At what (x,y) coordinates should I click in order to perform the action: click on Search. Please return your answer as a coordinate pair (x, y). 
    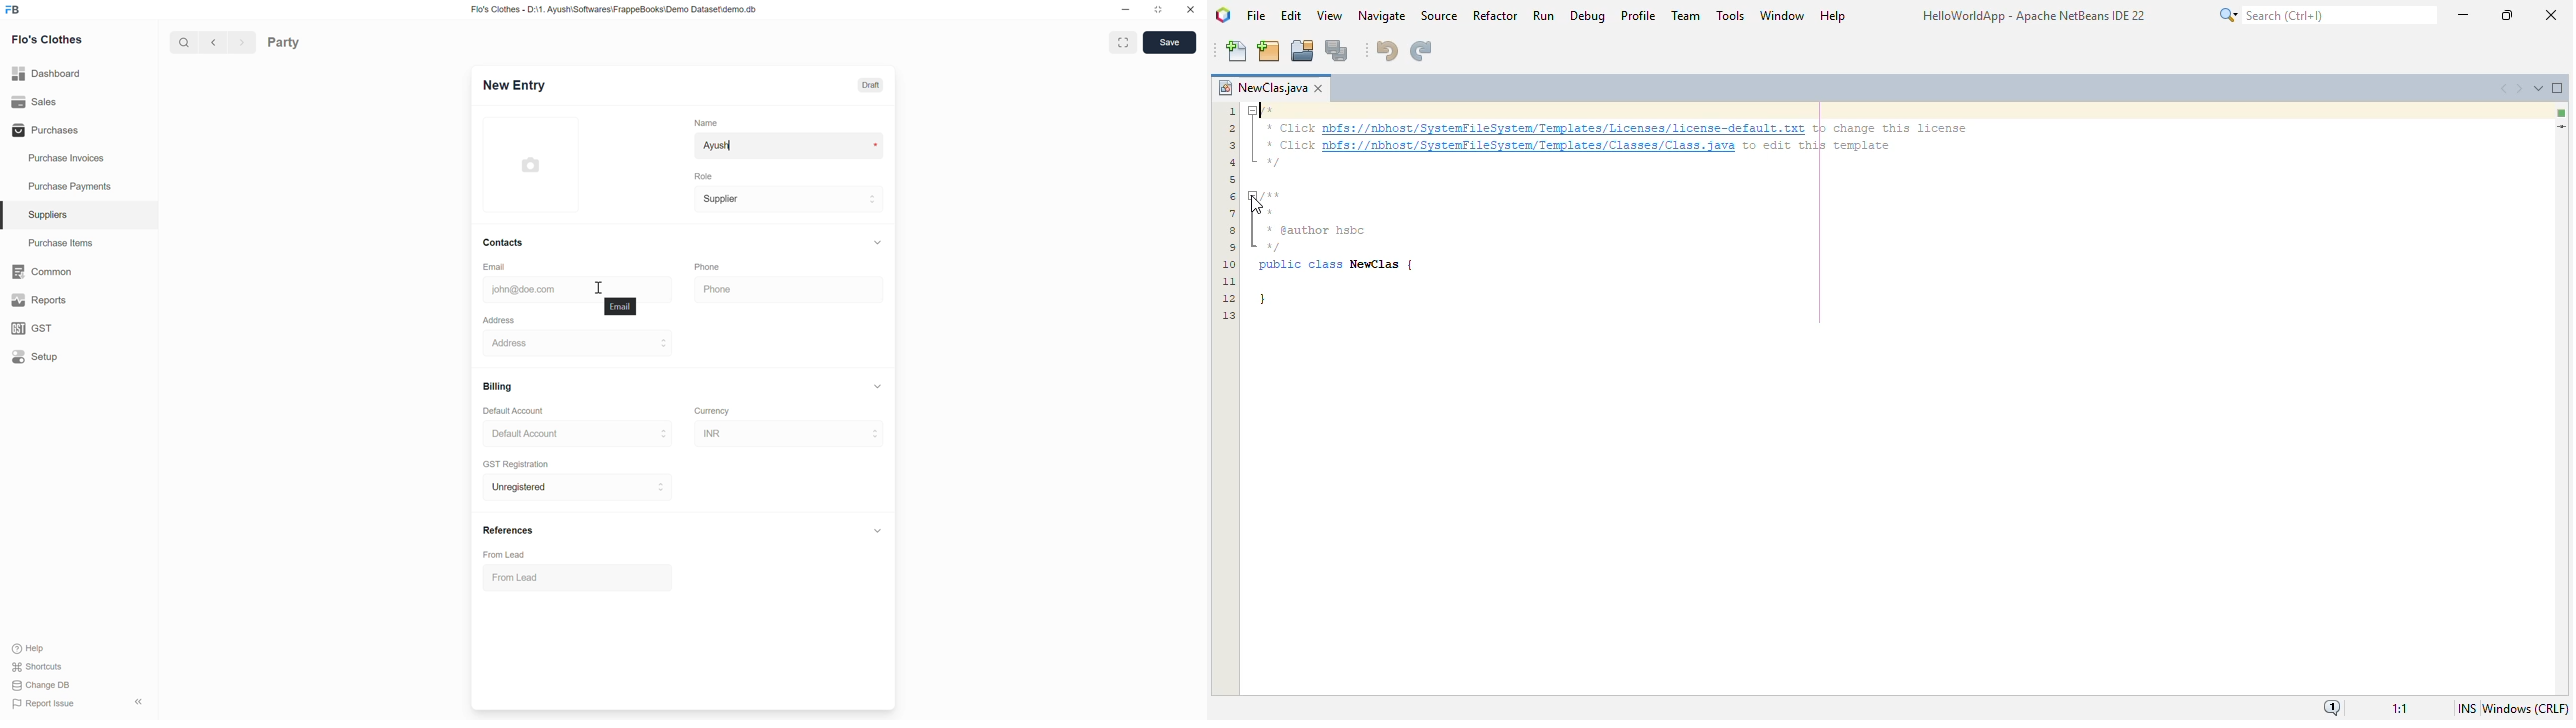
    Looking at the image, I should click on (184, 42).